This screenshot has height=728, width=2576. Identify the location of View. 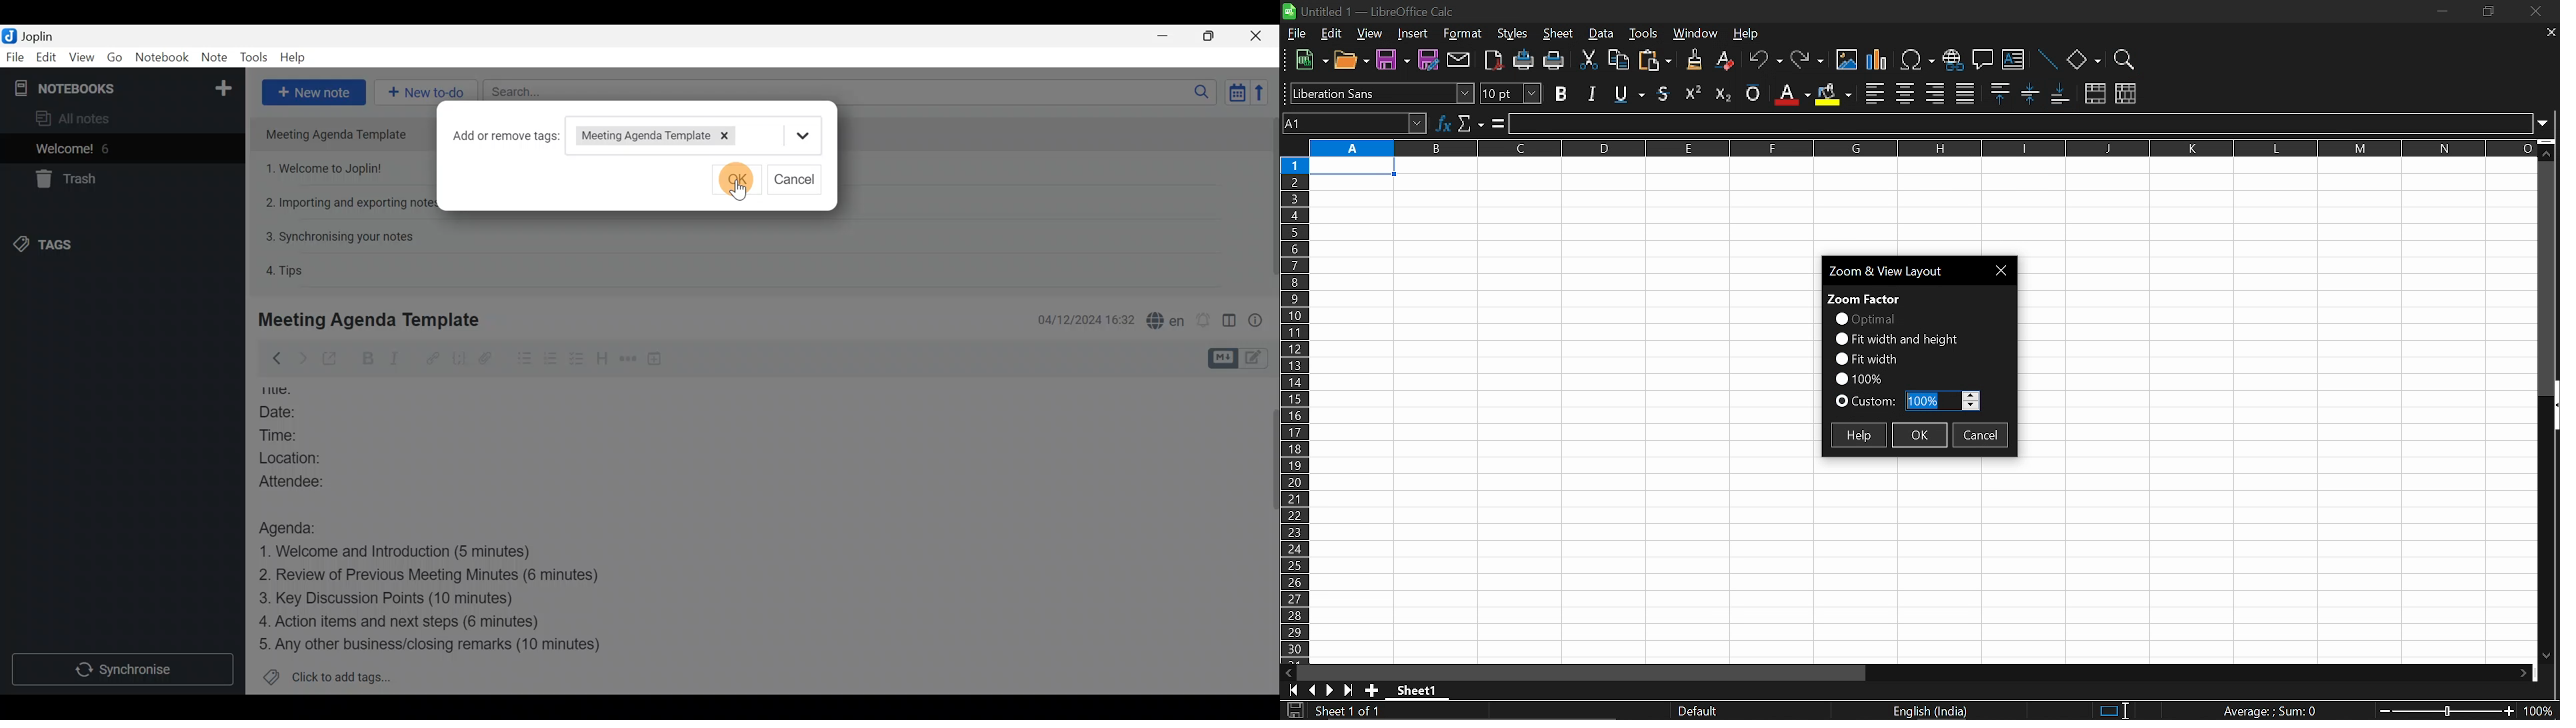
(79, 59).